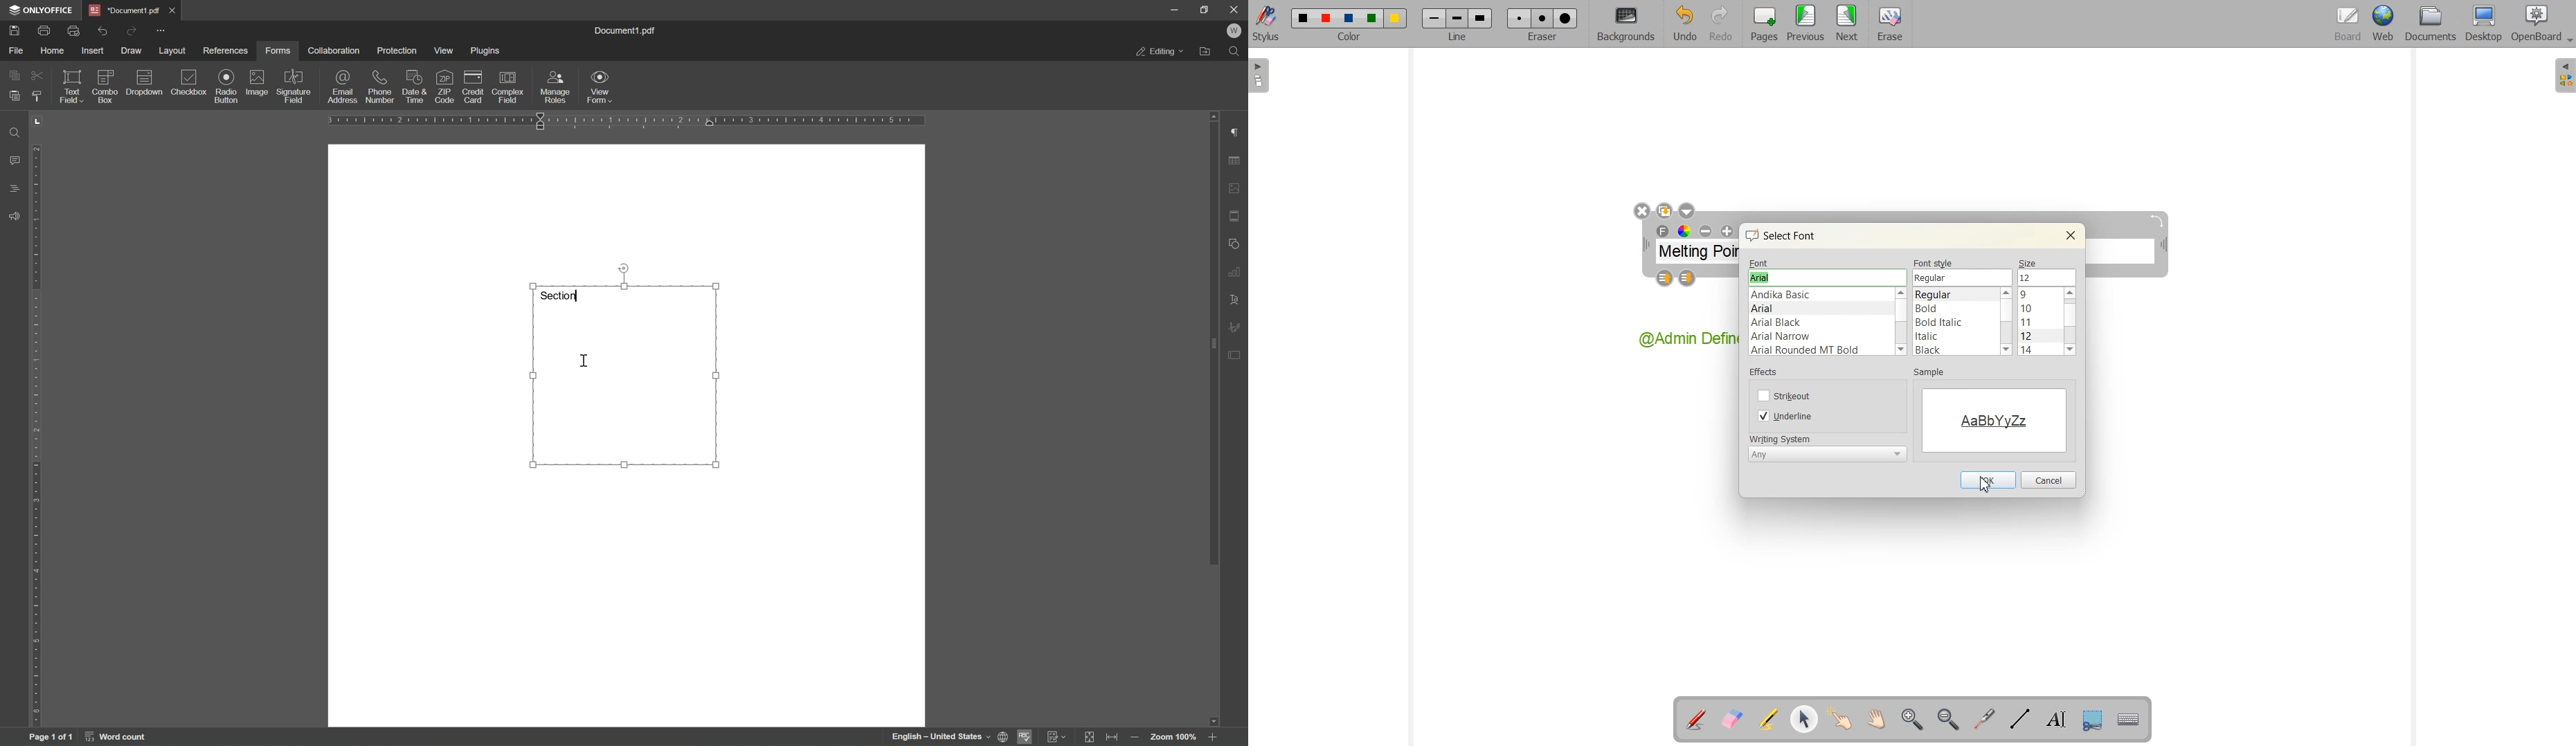 The image size is (2576, 756). Describe the element at coordinates (17, 49) in the screenshot. I see `file` at that location.